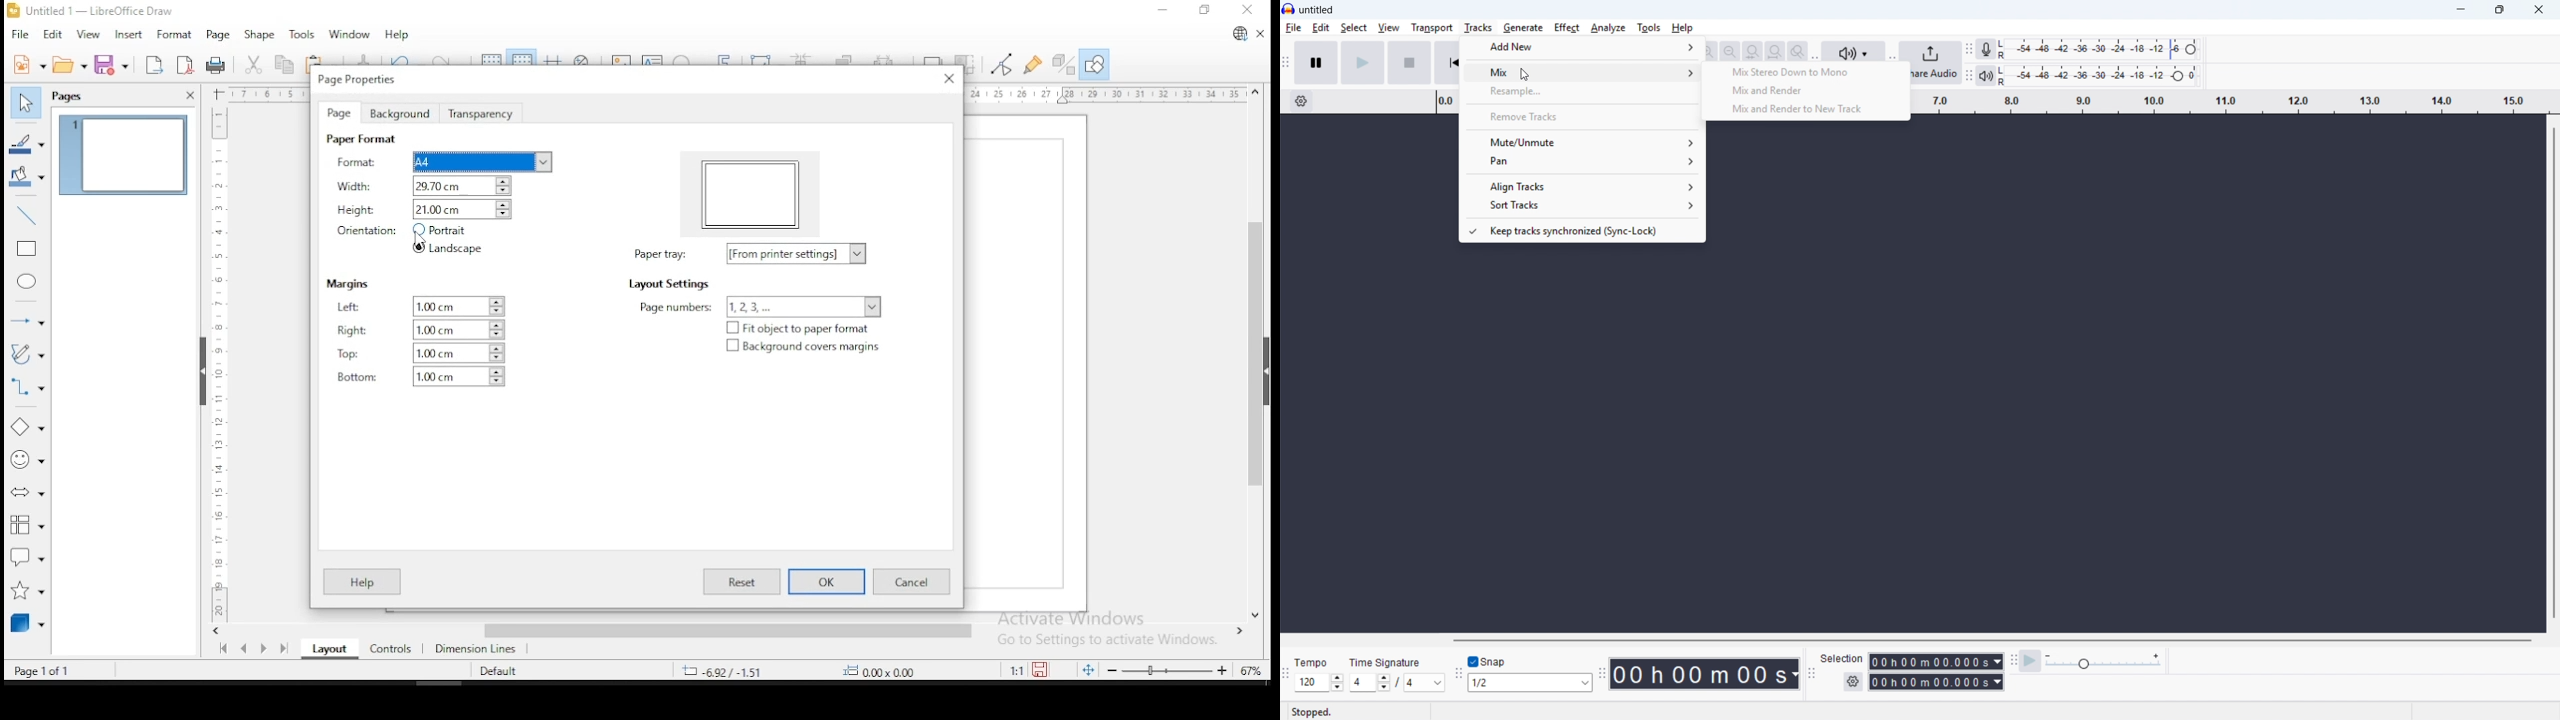 This screenshot has width=2576, height=728. What do you see at coordinates (1935, 63) in the screenshot?
I see `Share audio ` at bounding box center [1935, 63].